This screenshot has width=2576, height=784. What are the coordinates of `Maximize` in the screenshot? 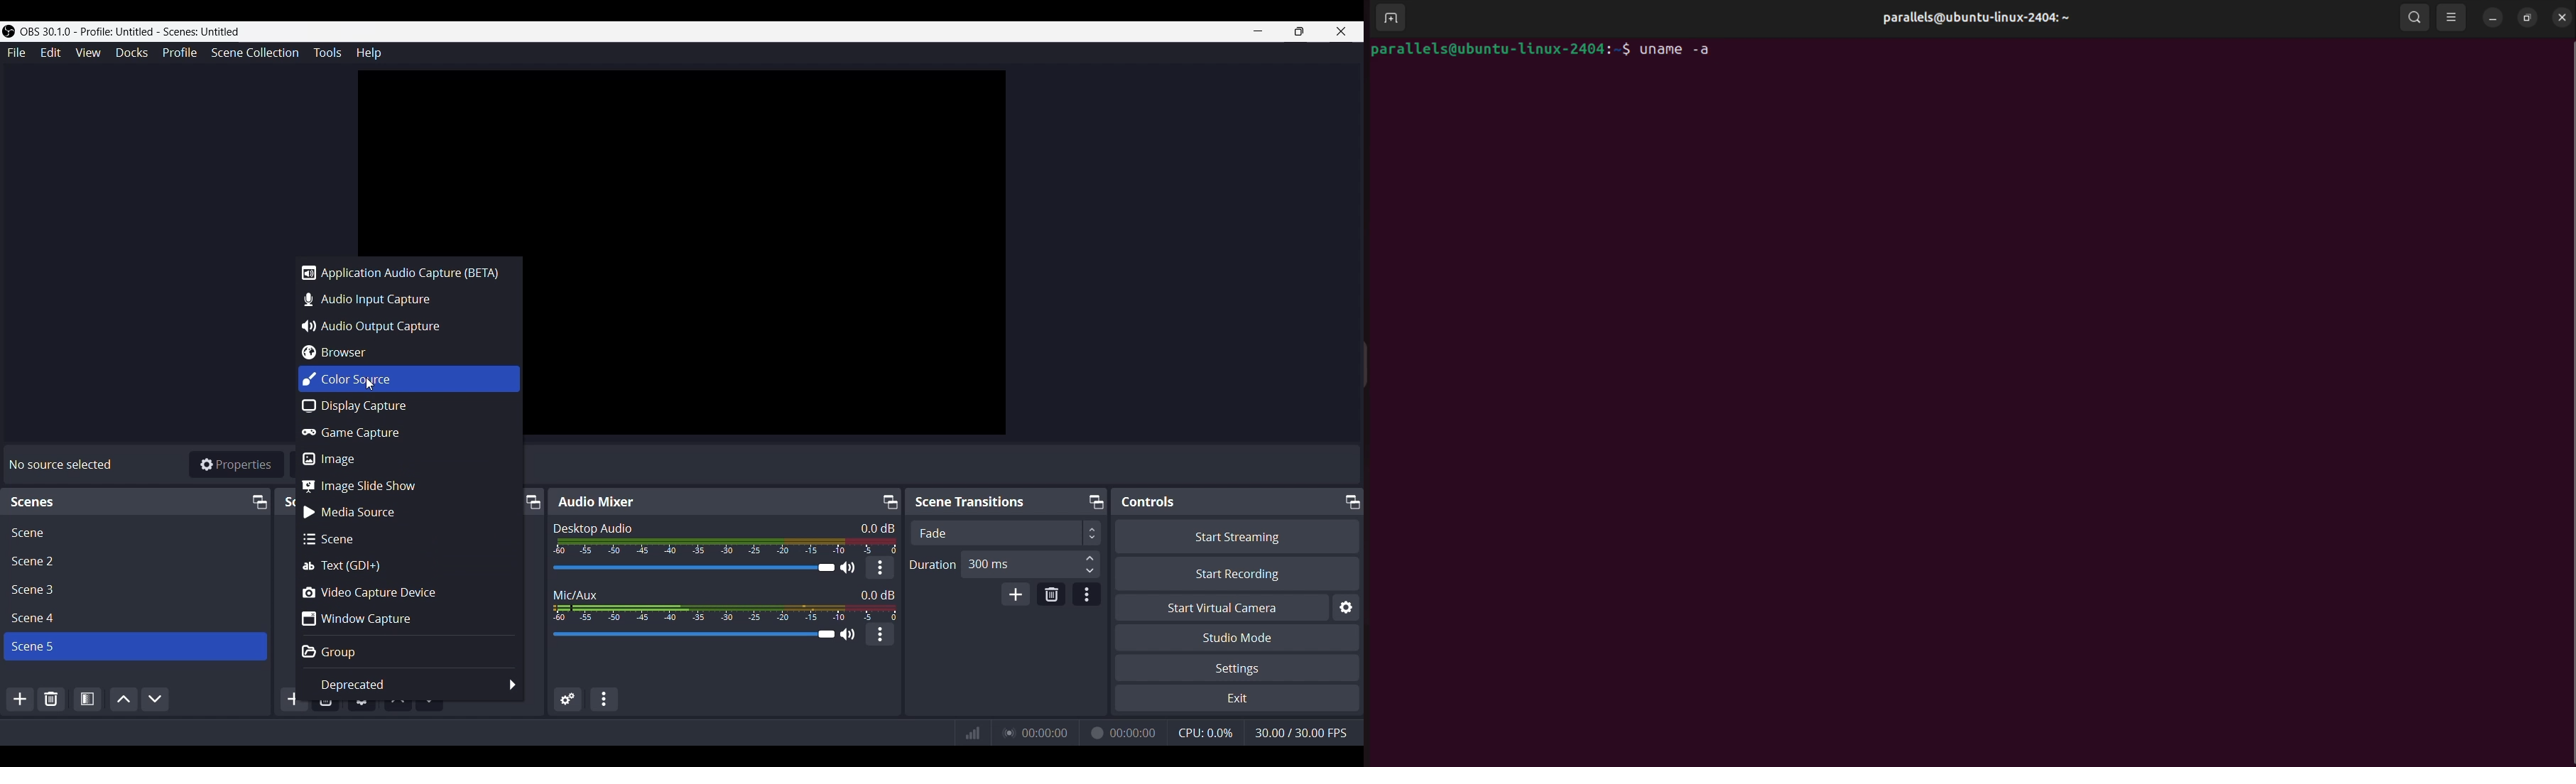 It's located at (1298, 32).